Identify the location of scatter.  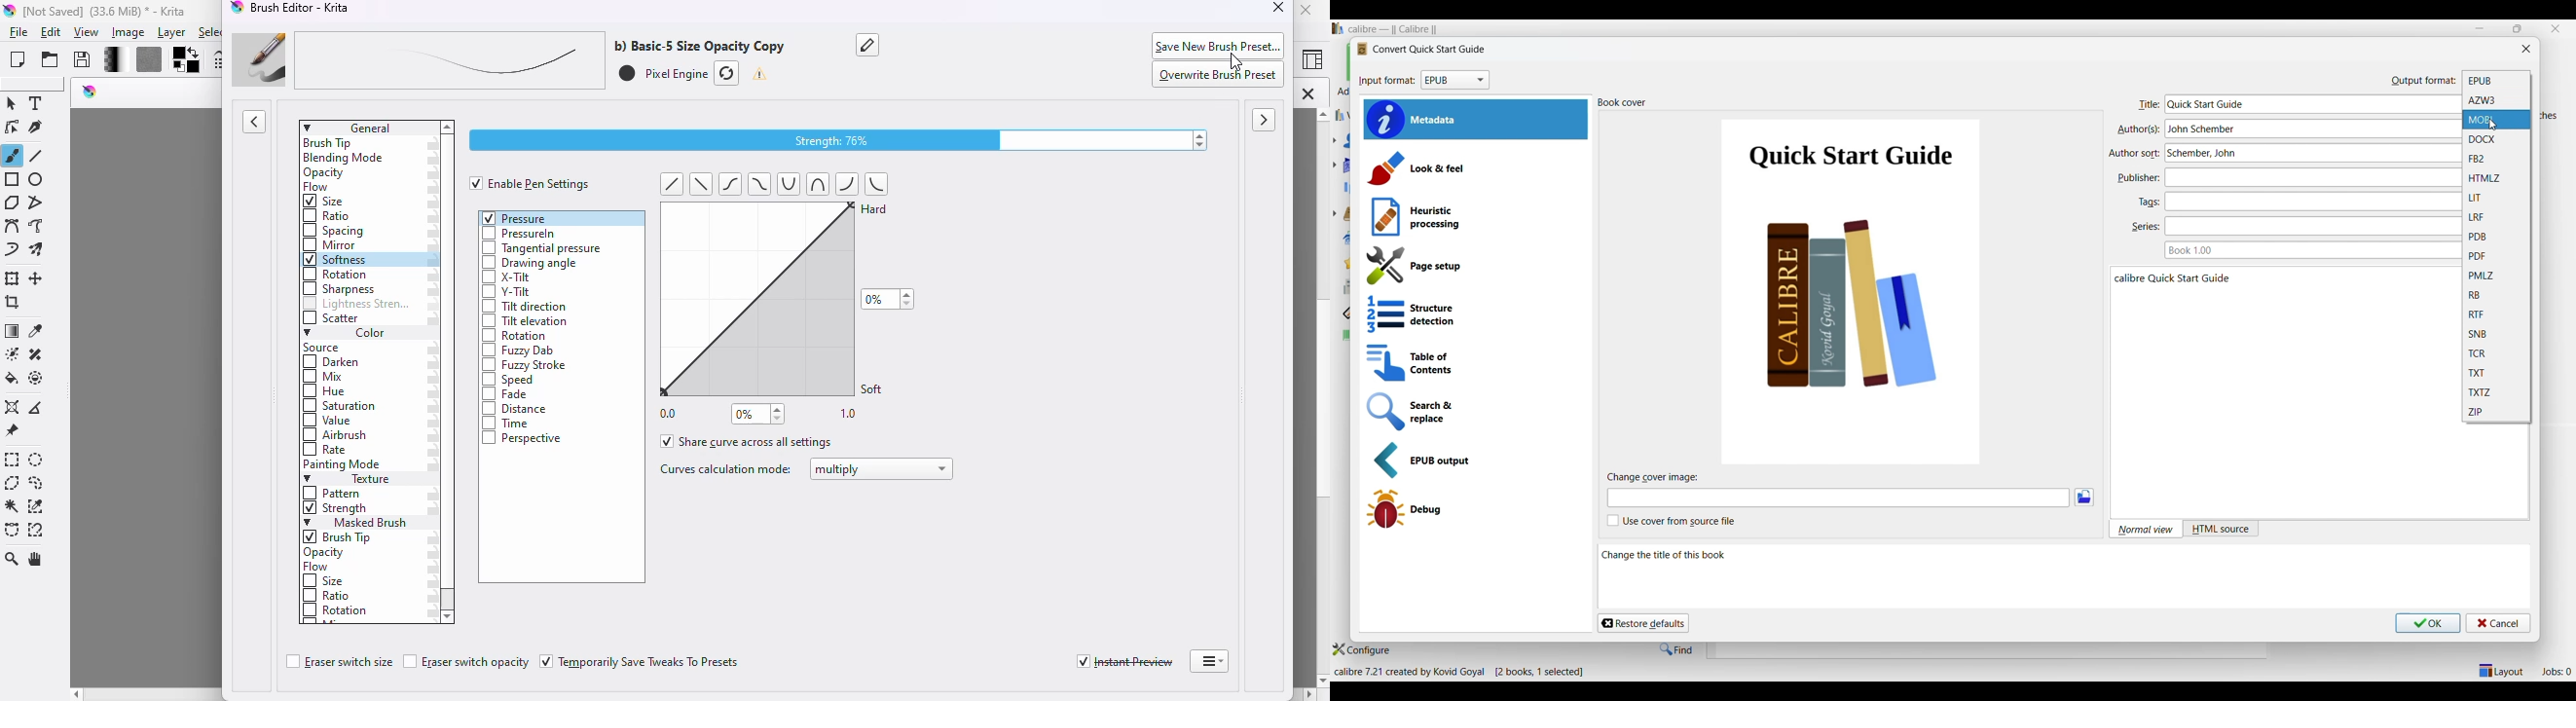
(332, 319).